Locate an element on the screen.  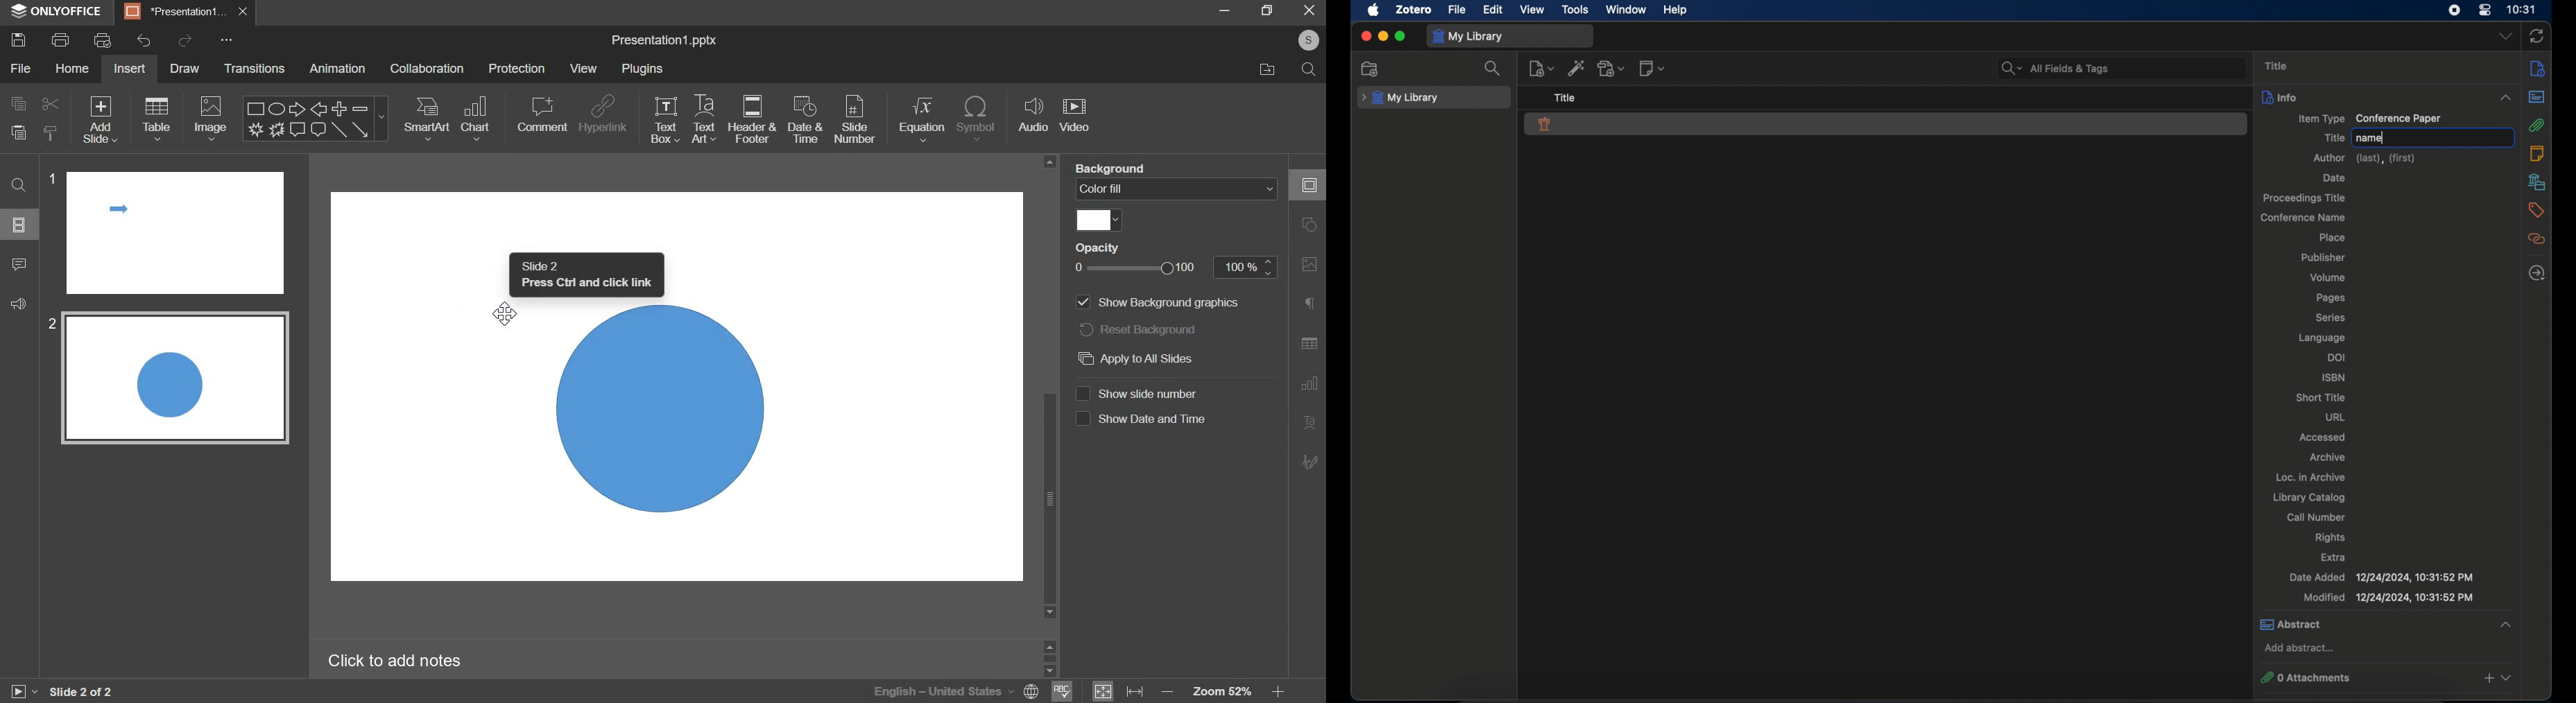
info is located at coordinates (2538, 68).